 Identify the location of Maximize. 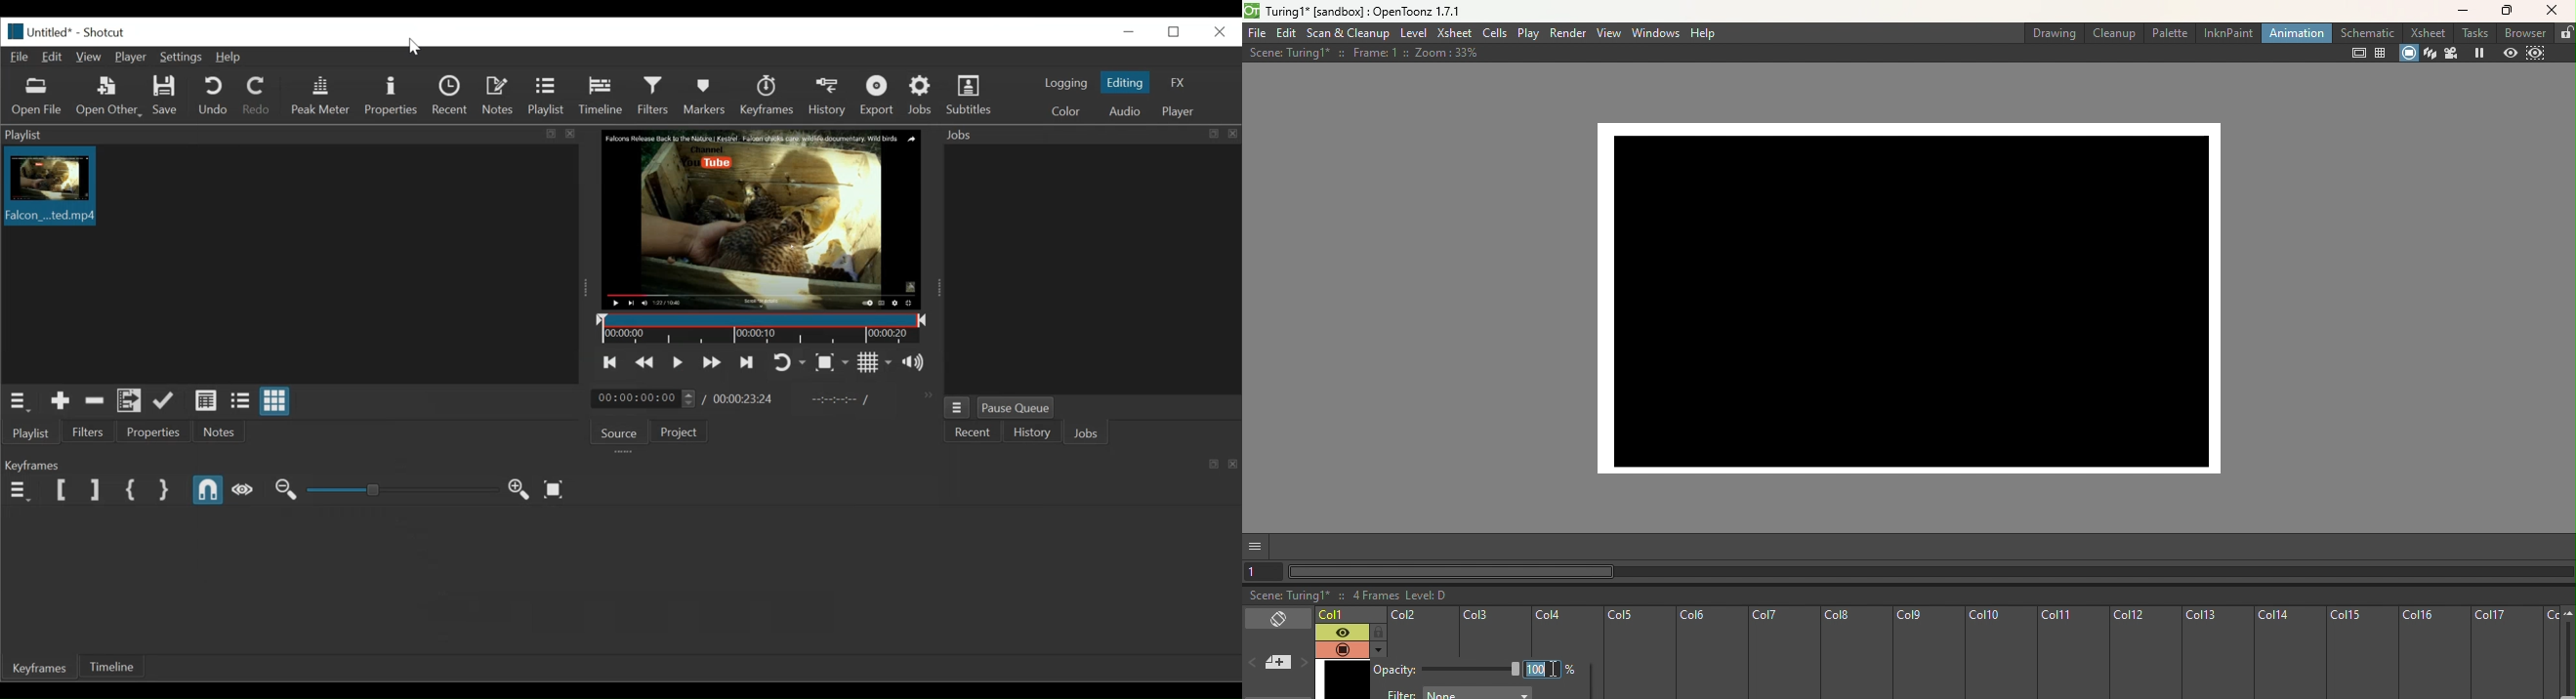
(2511, 10).